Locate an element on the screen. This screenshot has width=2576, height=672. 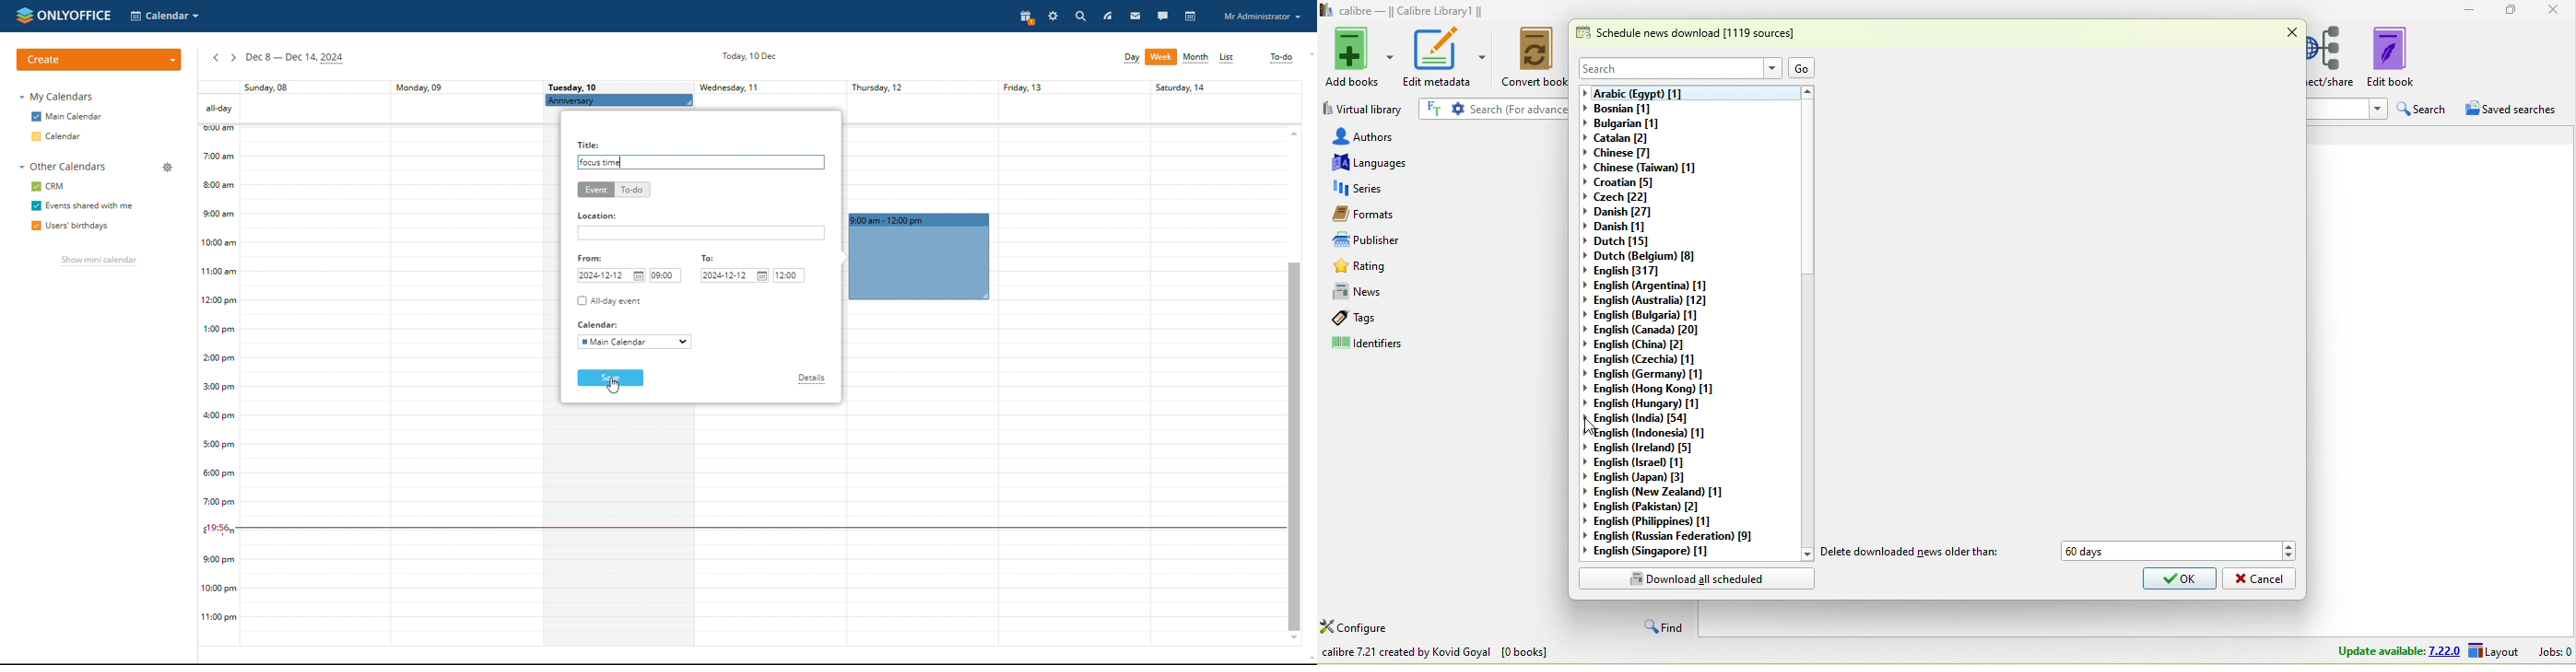
close is located at coordinates (2291, 33).